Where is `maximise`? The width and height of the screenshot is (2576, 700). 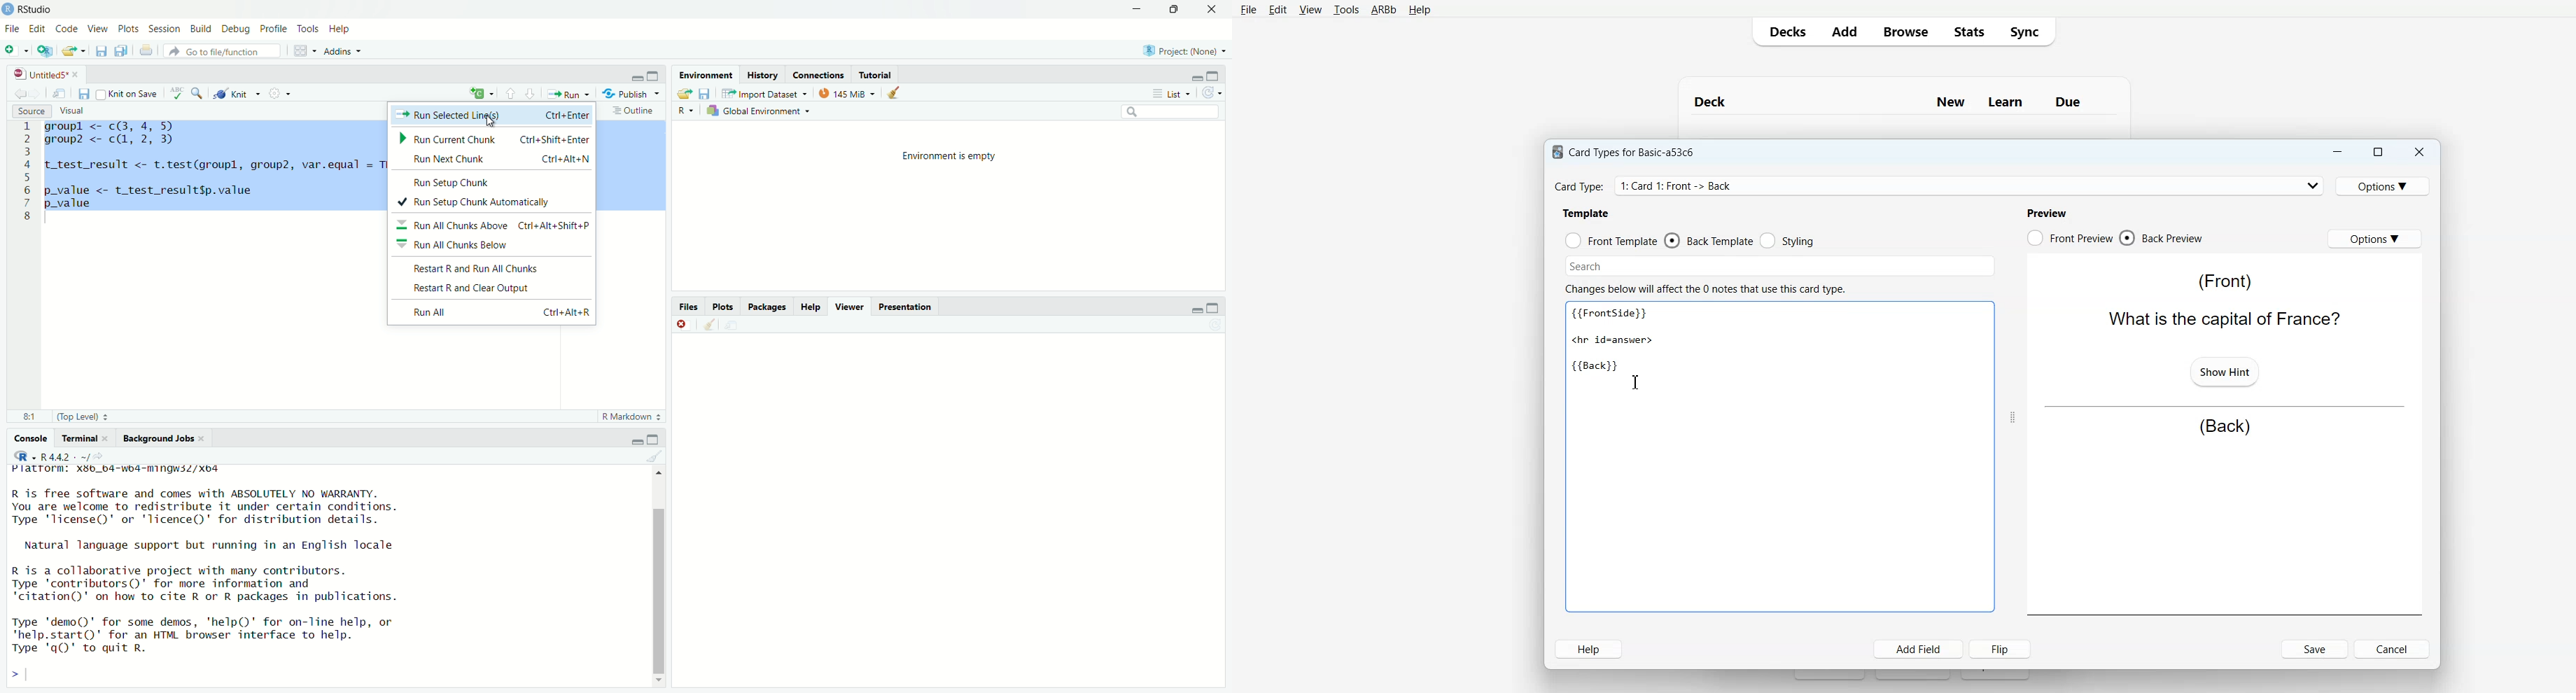
maximise is located at coordinates (1215, 305).